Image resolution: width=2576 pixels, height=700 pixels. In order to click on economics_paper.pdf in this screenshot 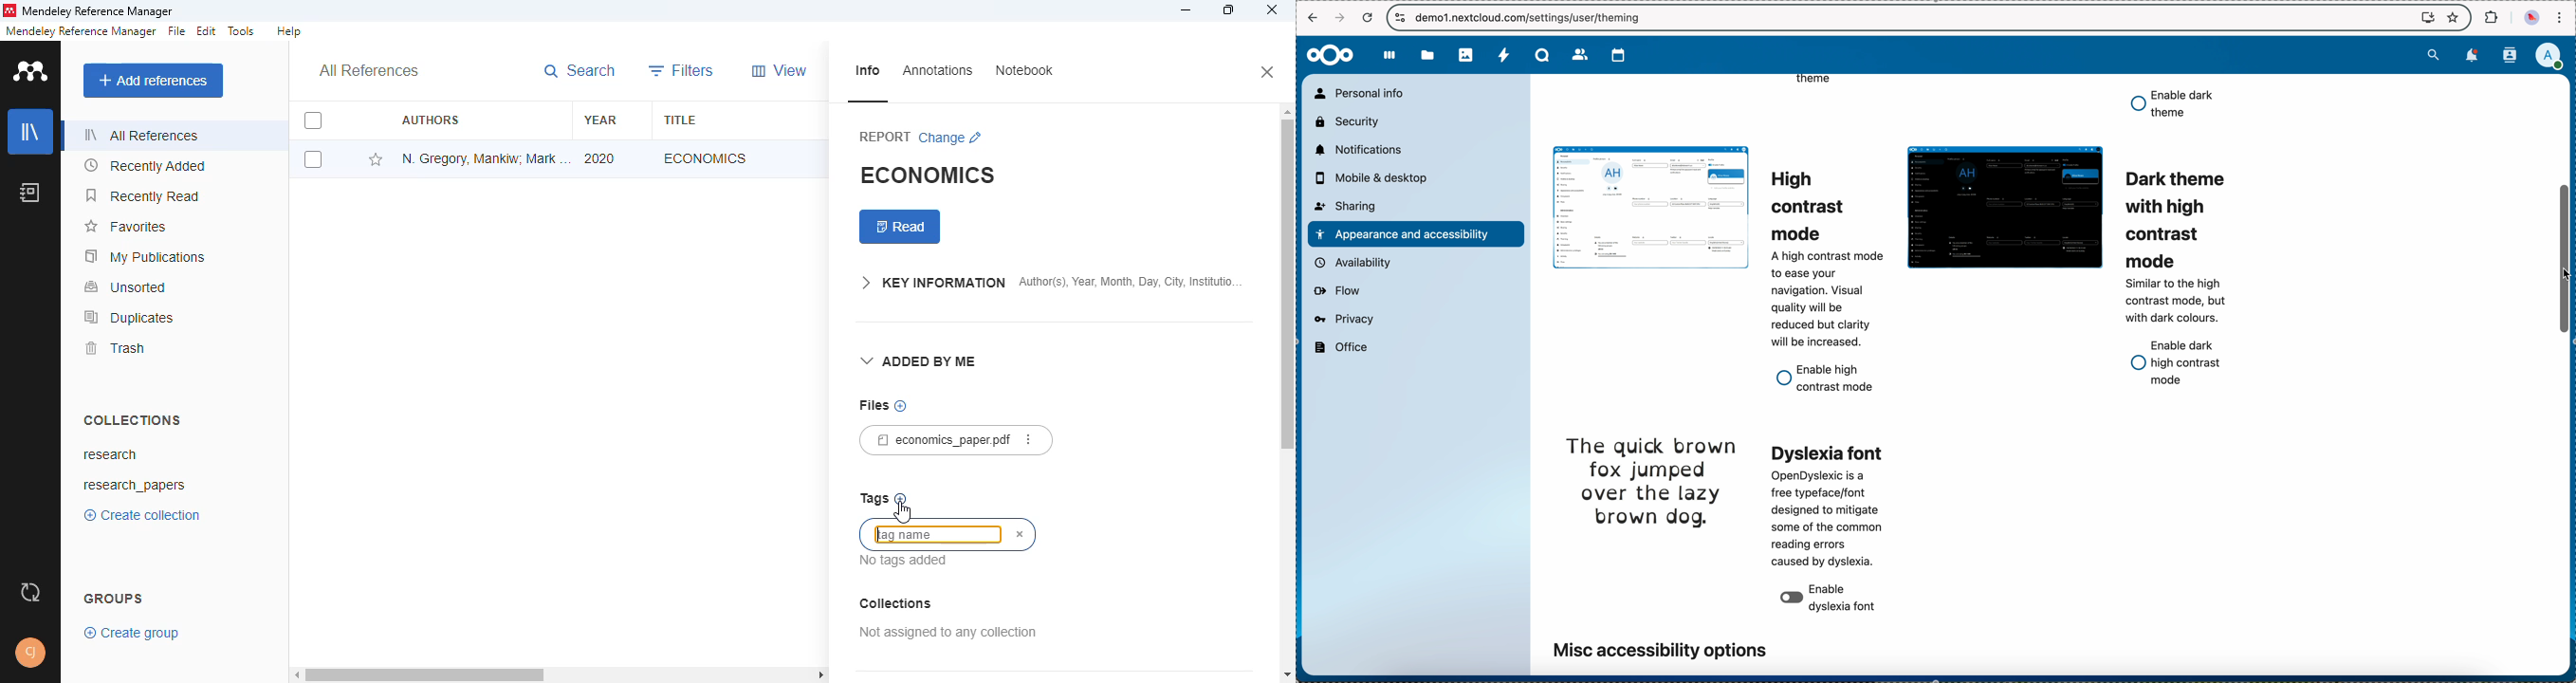, I will do `click(936, 439)`.